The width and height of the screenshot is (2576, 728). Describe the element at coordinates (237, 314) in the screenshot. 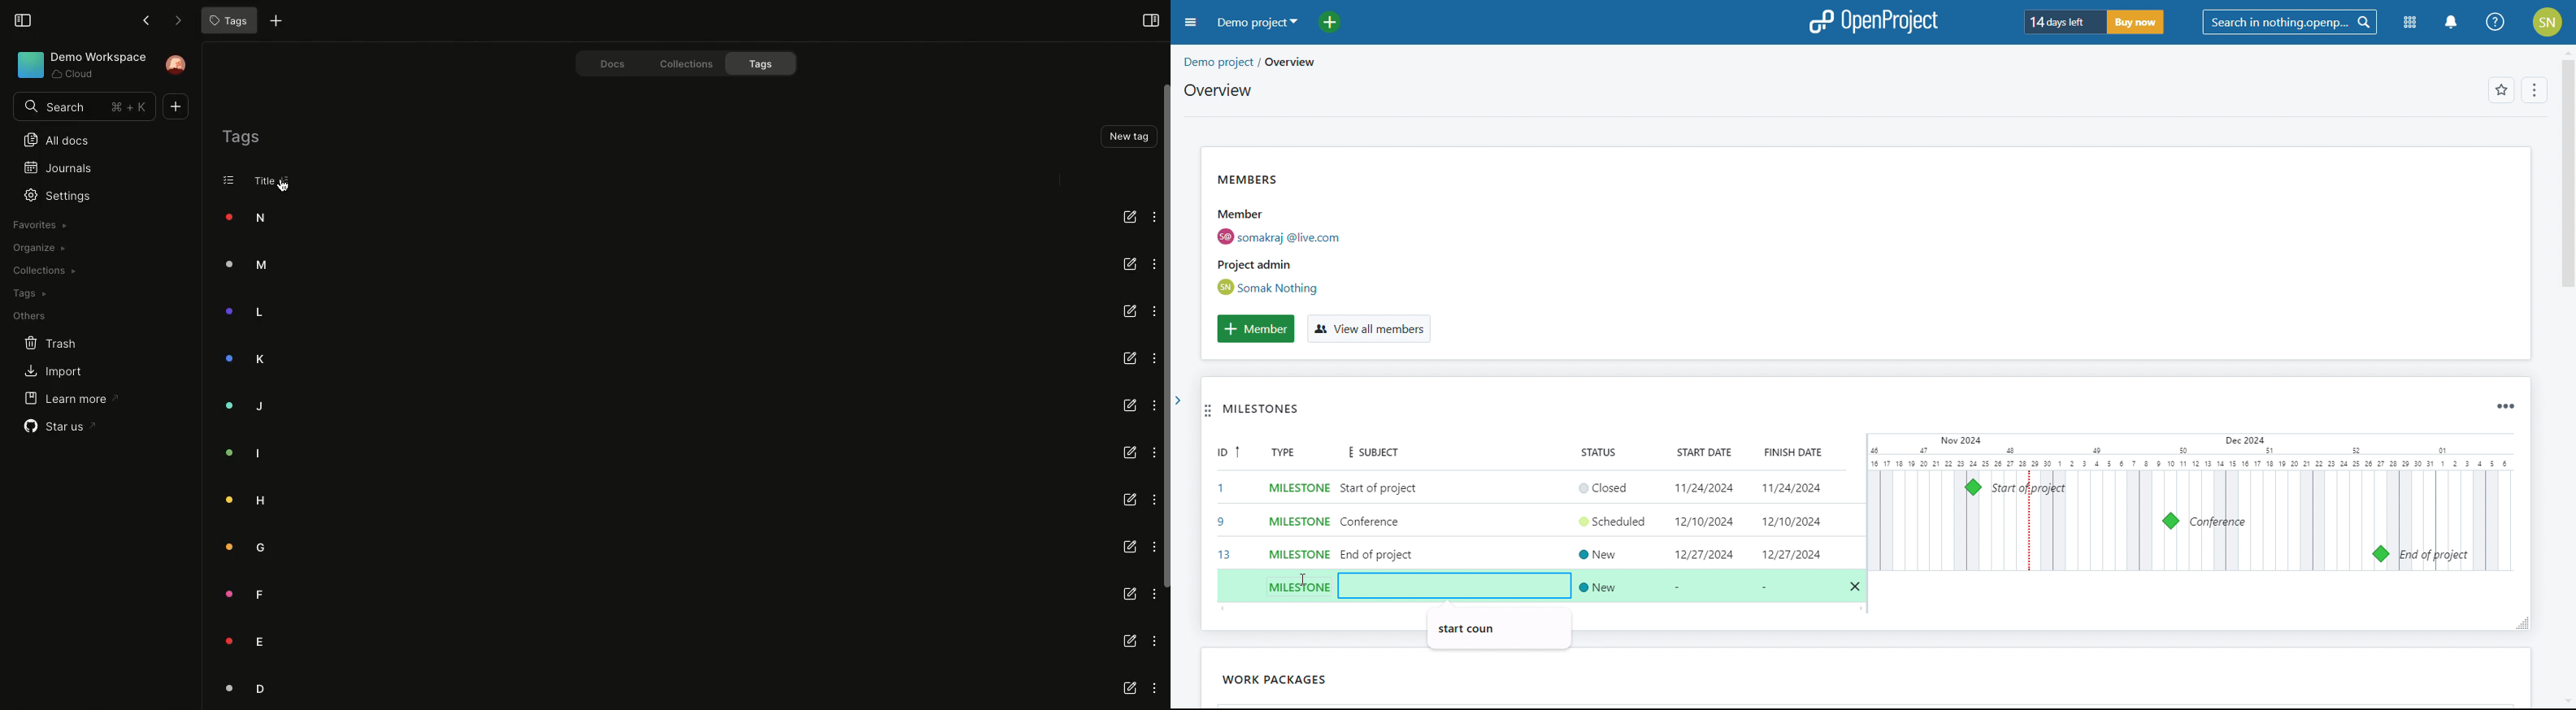

I see `L` at that location.